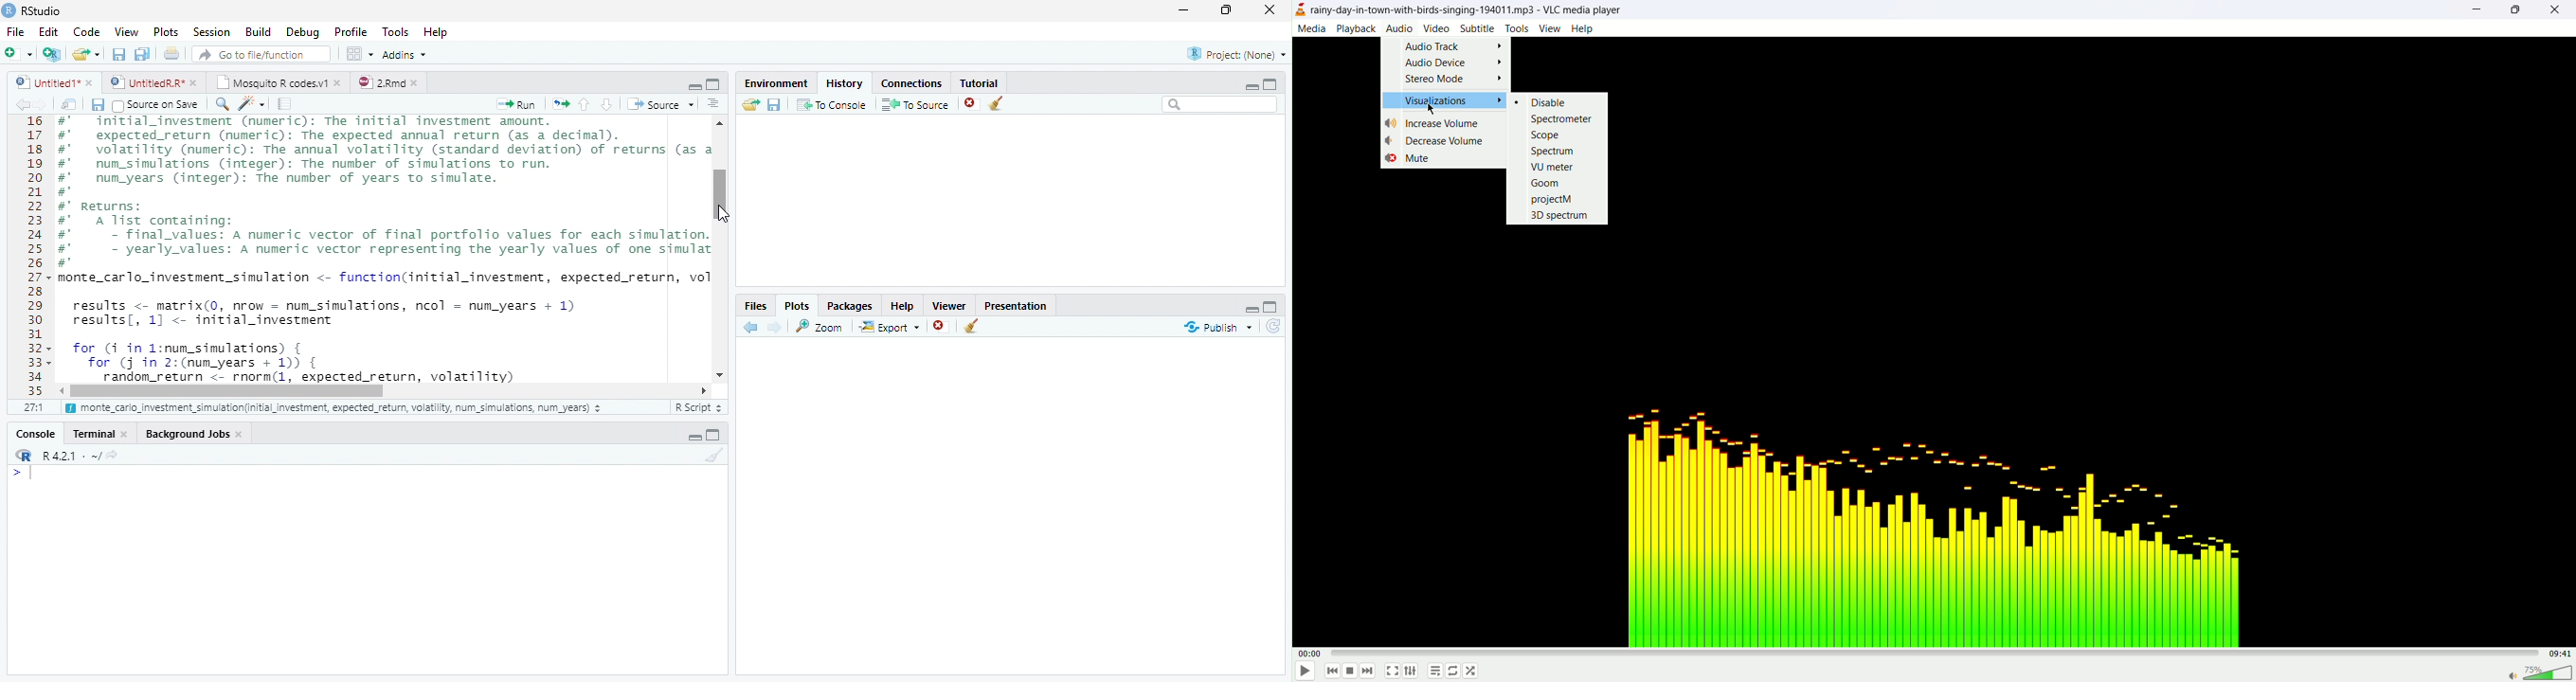 This screenshot has width=2576, height=700. I want to click on Plots, so click(797, 305).